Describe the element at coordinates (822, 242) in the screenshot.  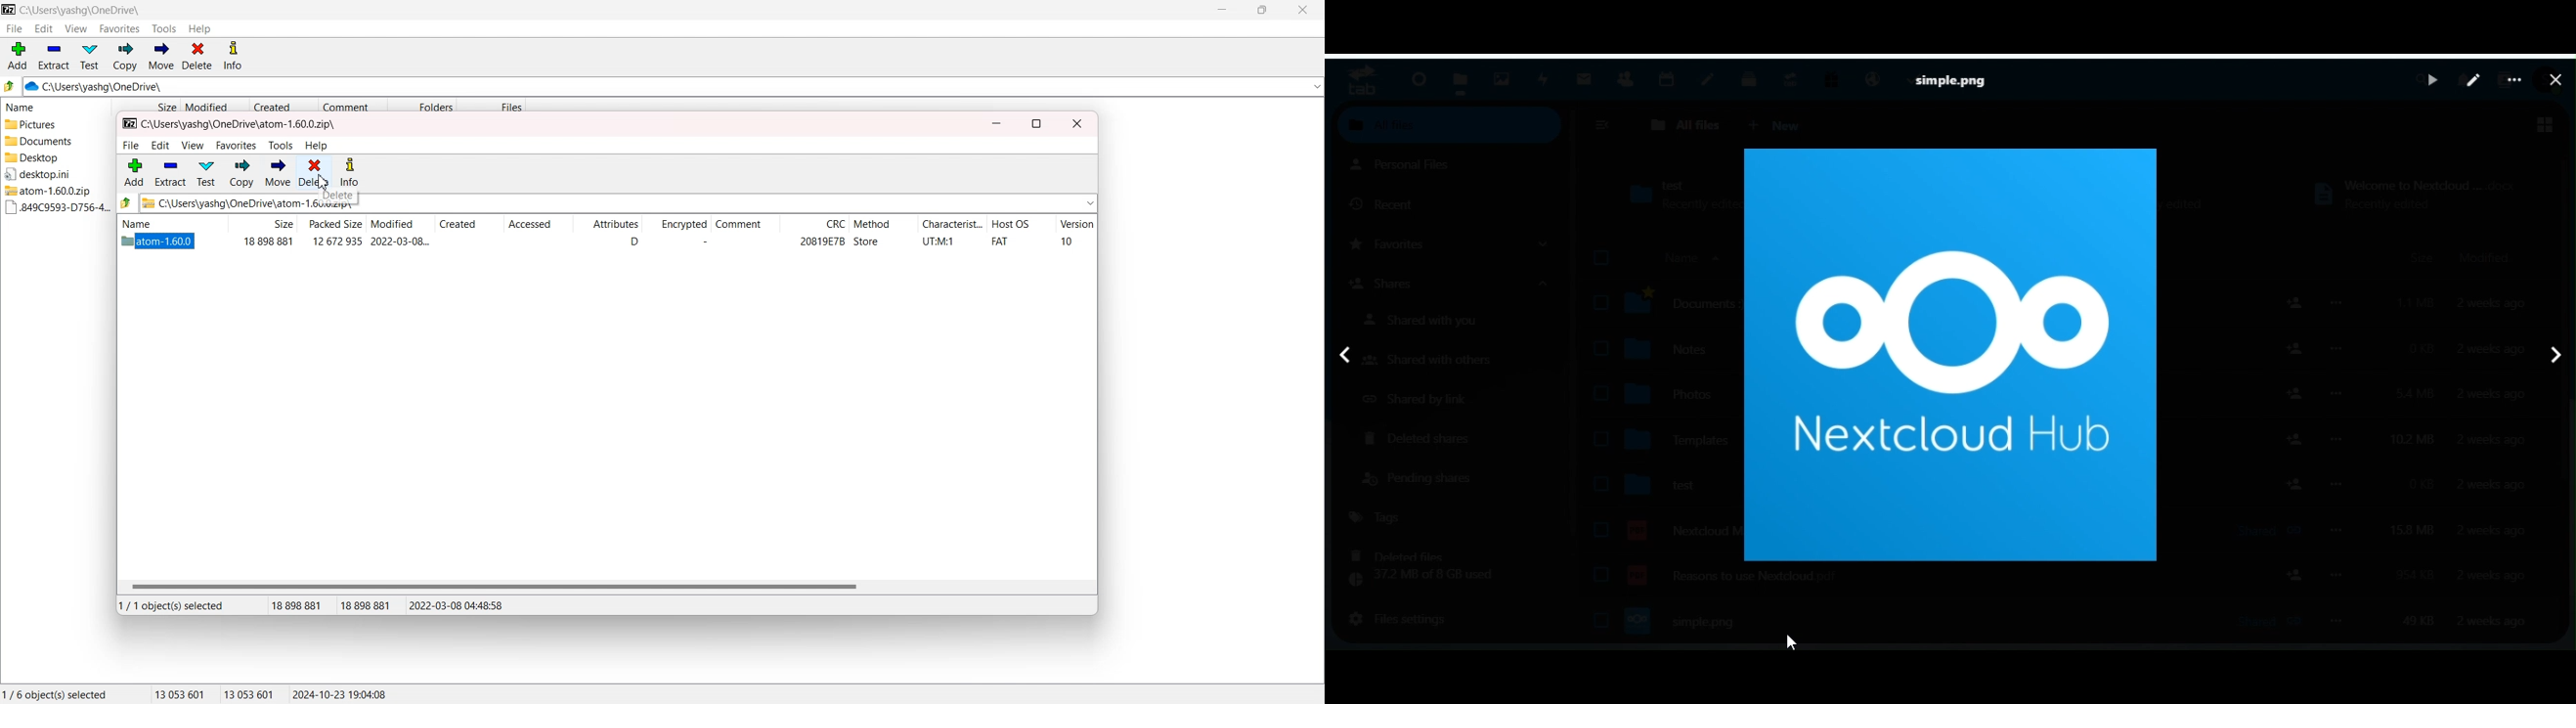
I see `20819E7B` at that location.